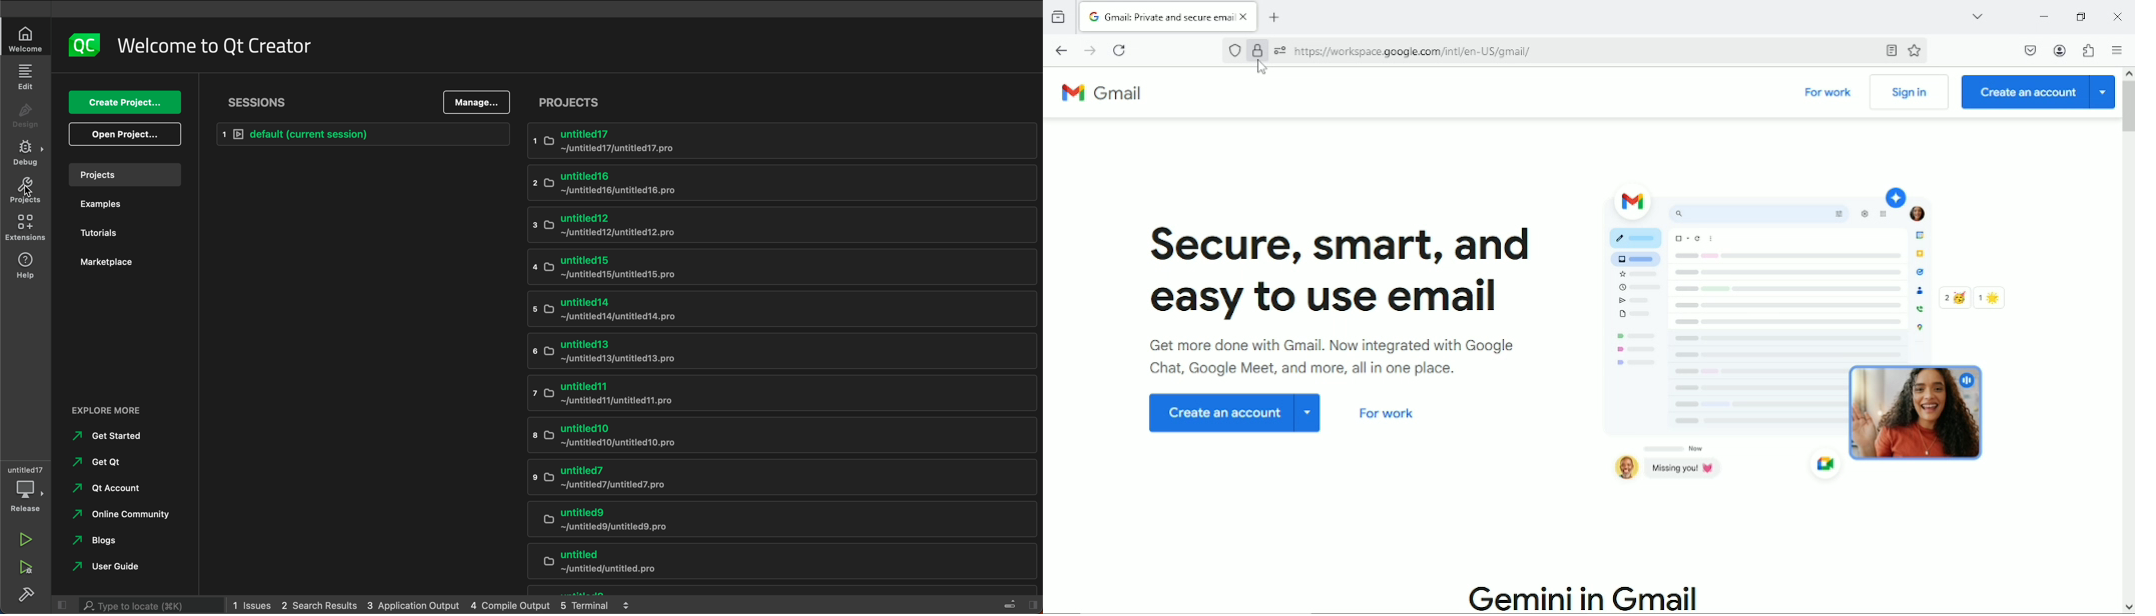 The width and height of the screenshot is (2156, 616). What do you see at coordinates (1380, 412) in the screenshot?
I see `For work` at bounding box center [1380, 412].